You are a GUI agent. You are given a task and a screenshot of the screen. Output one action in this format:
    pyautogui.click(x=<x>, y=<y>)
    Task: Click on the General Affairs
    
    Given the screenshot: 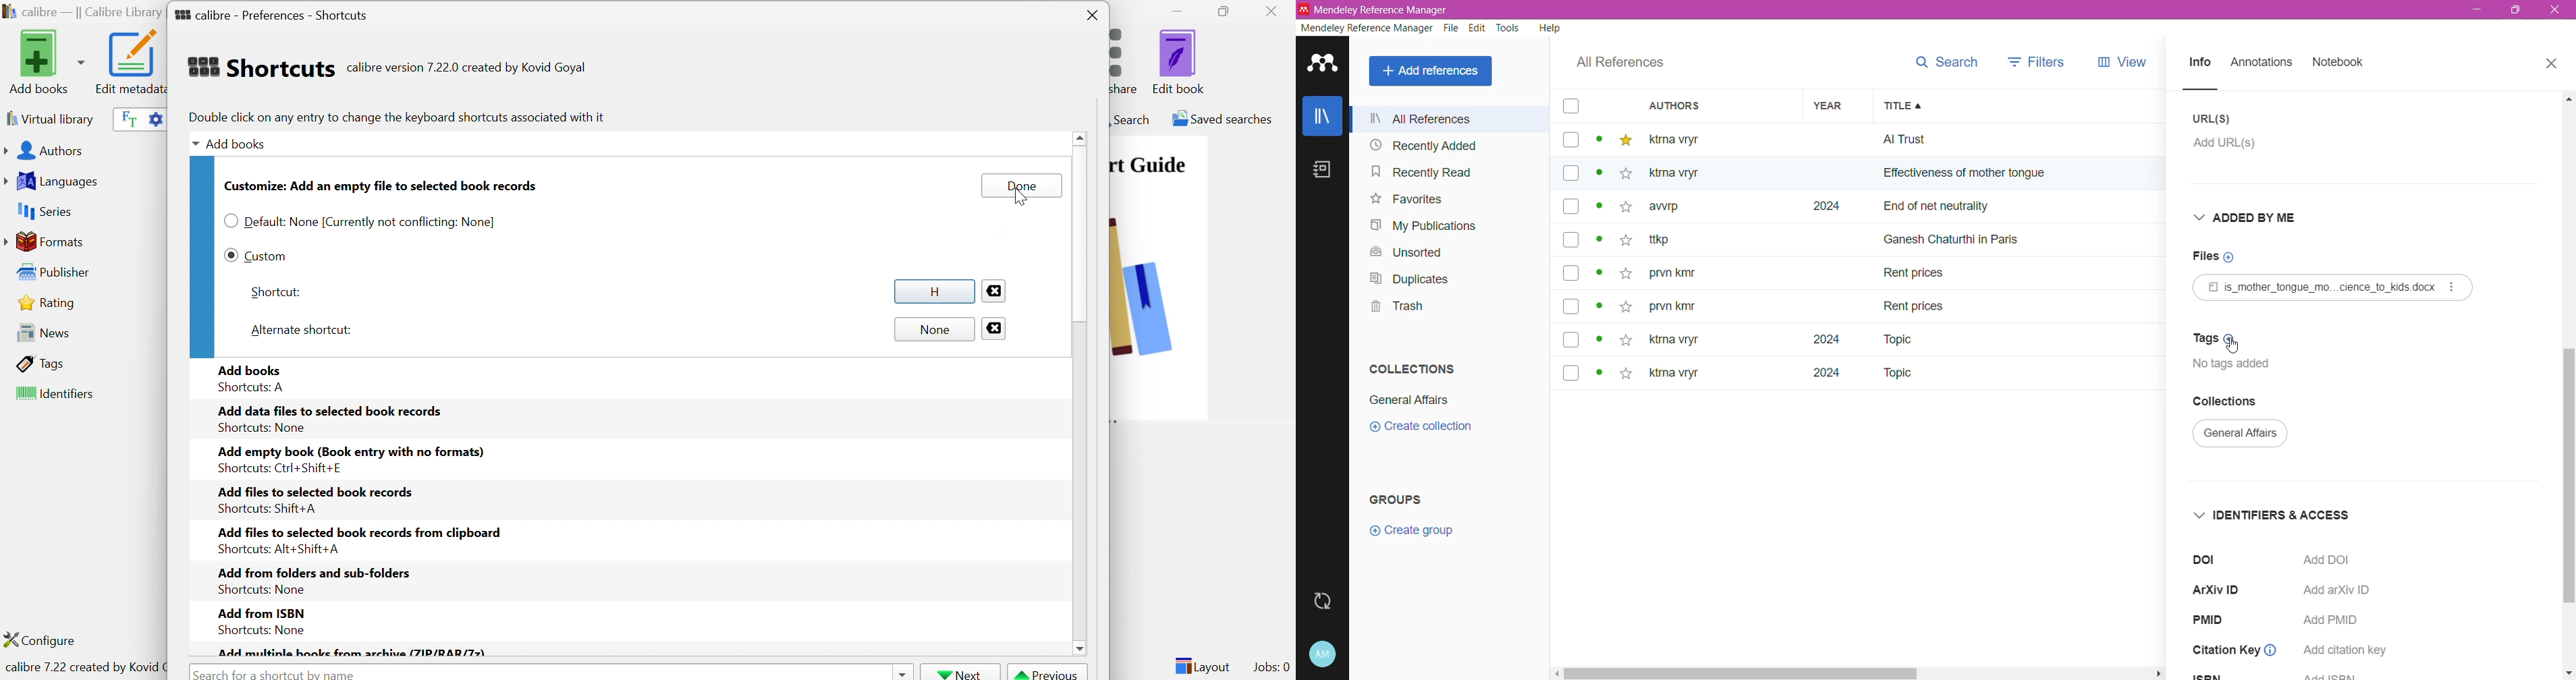 What is the action you would take?
    pyautogui.click(x=1409, y=400)
    